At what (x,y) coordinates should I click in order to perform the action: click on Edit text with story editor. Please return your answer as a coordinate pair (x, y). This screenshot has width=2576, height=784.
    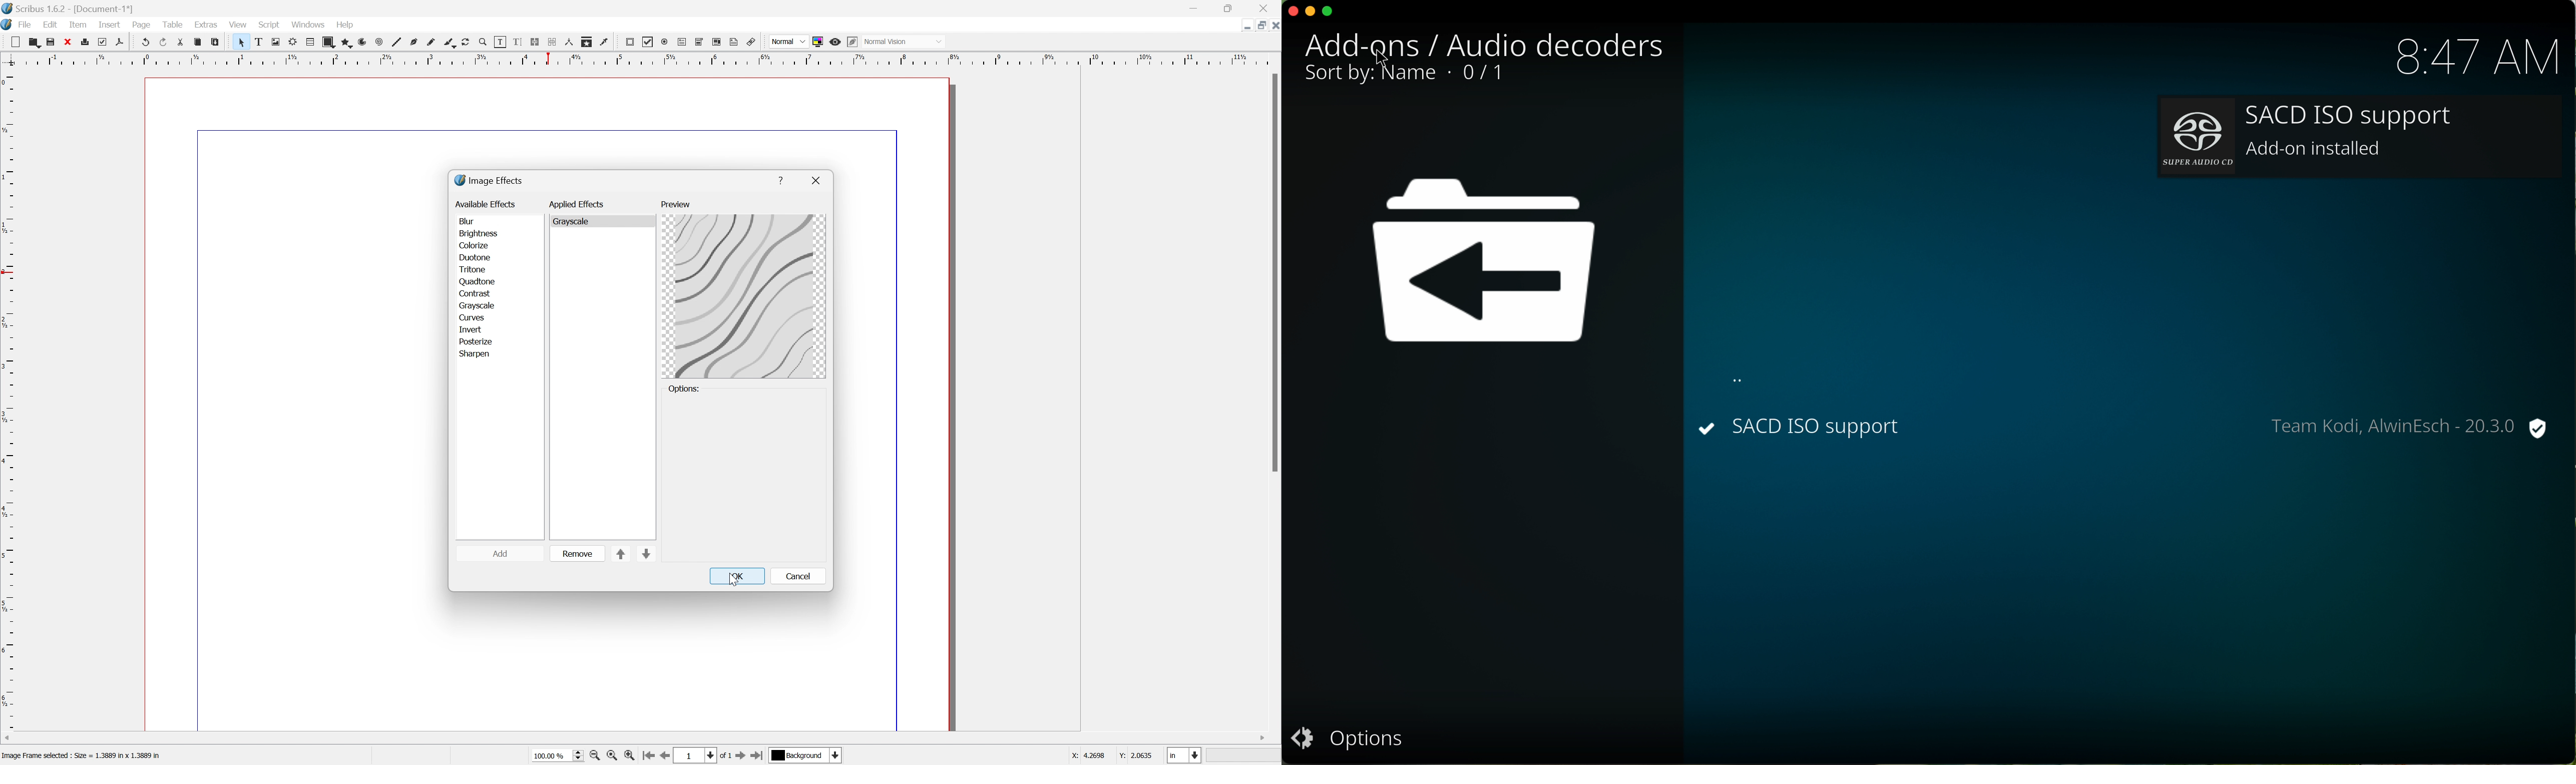
    Looking at the image, I should click on (522, 42).